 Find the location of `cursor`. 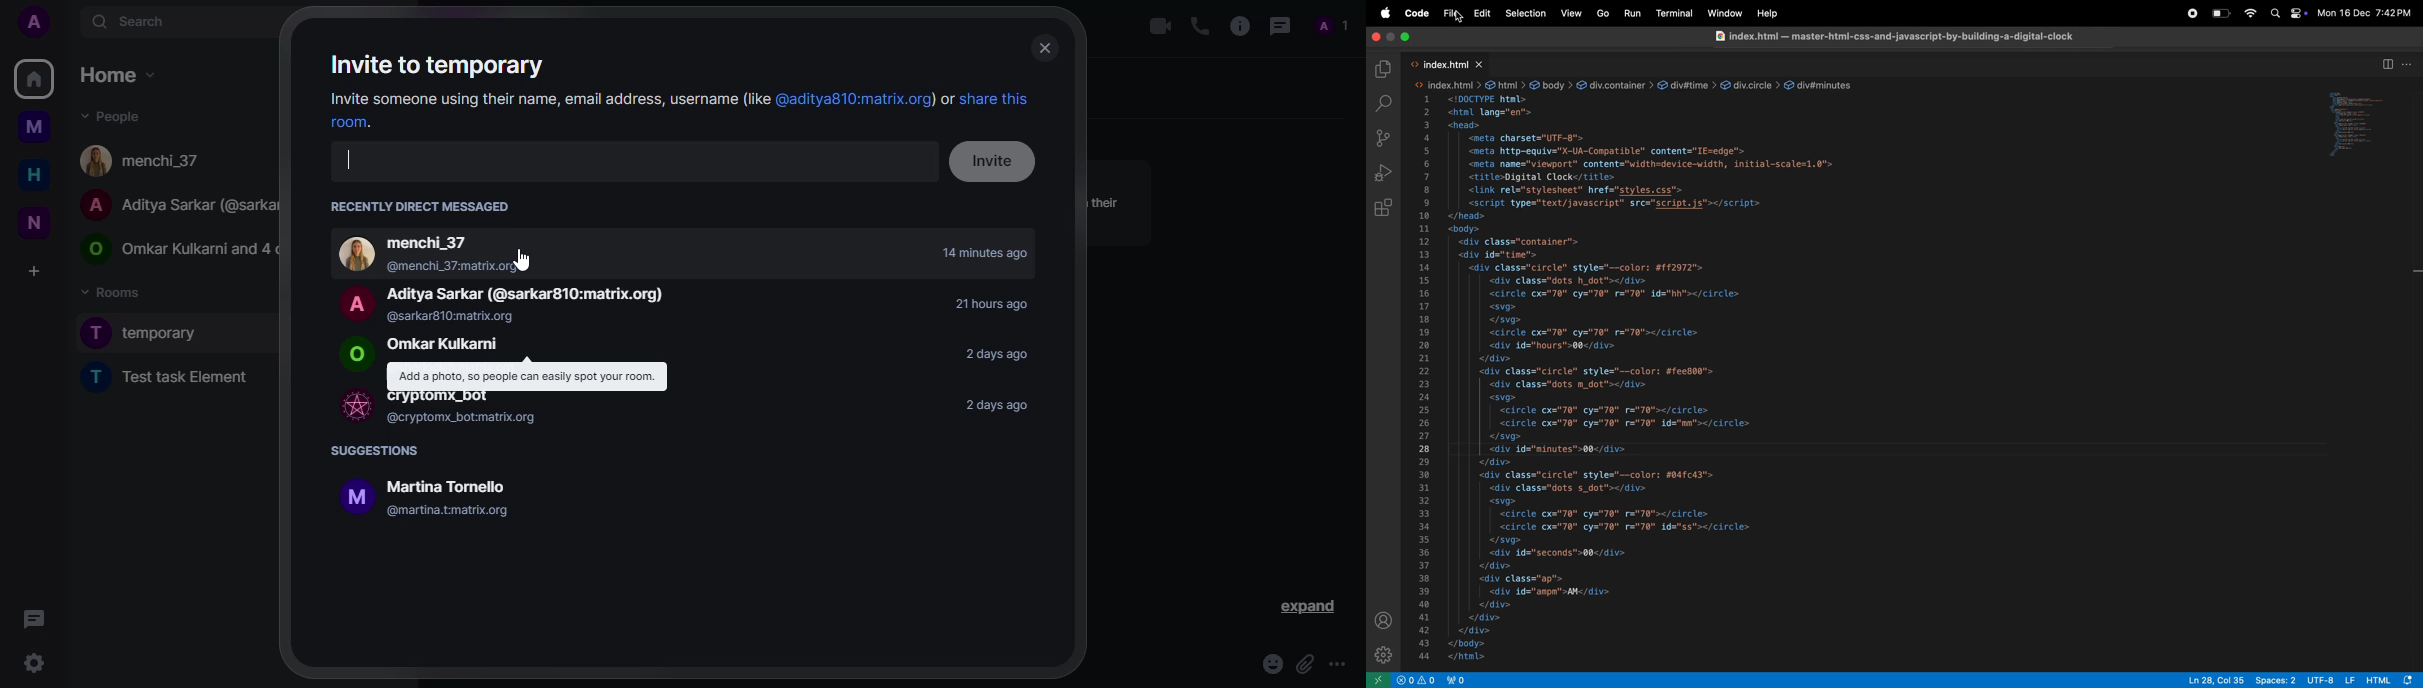

cursor is located at coordinates (518, 261).